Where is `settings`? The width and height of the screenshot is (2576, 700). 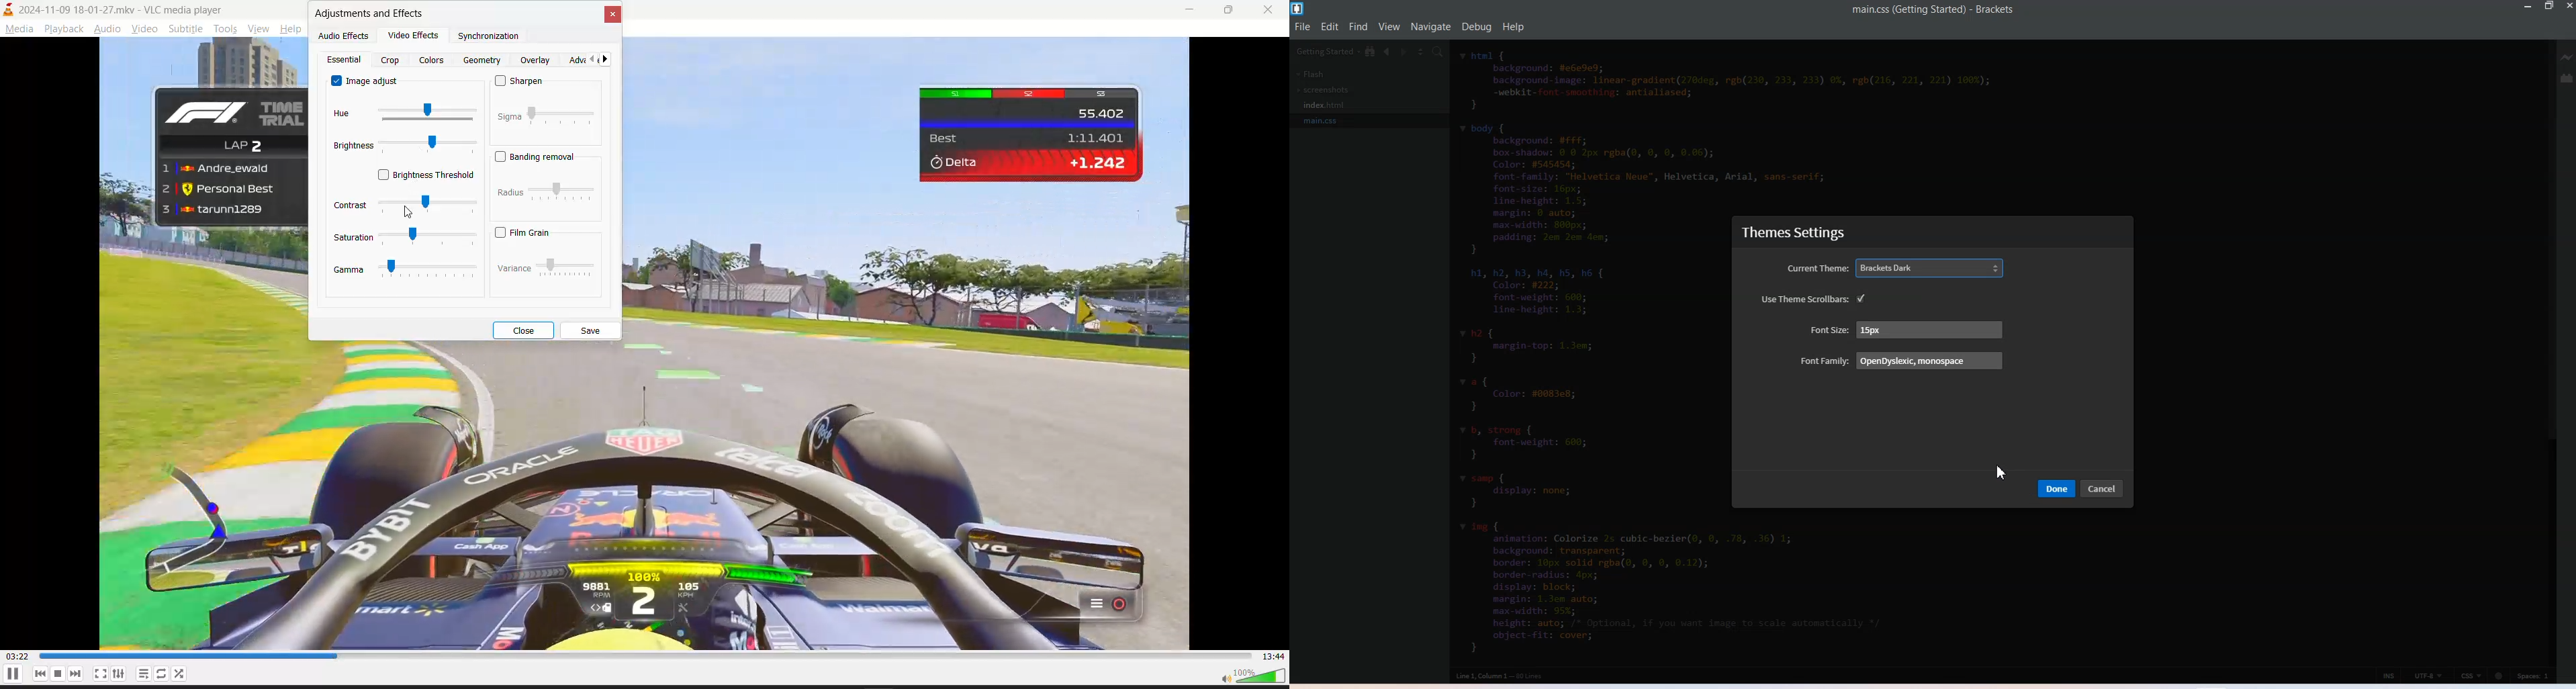 settings is located at coordinates (118, 674).